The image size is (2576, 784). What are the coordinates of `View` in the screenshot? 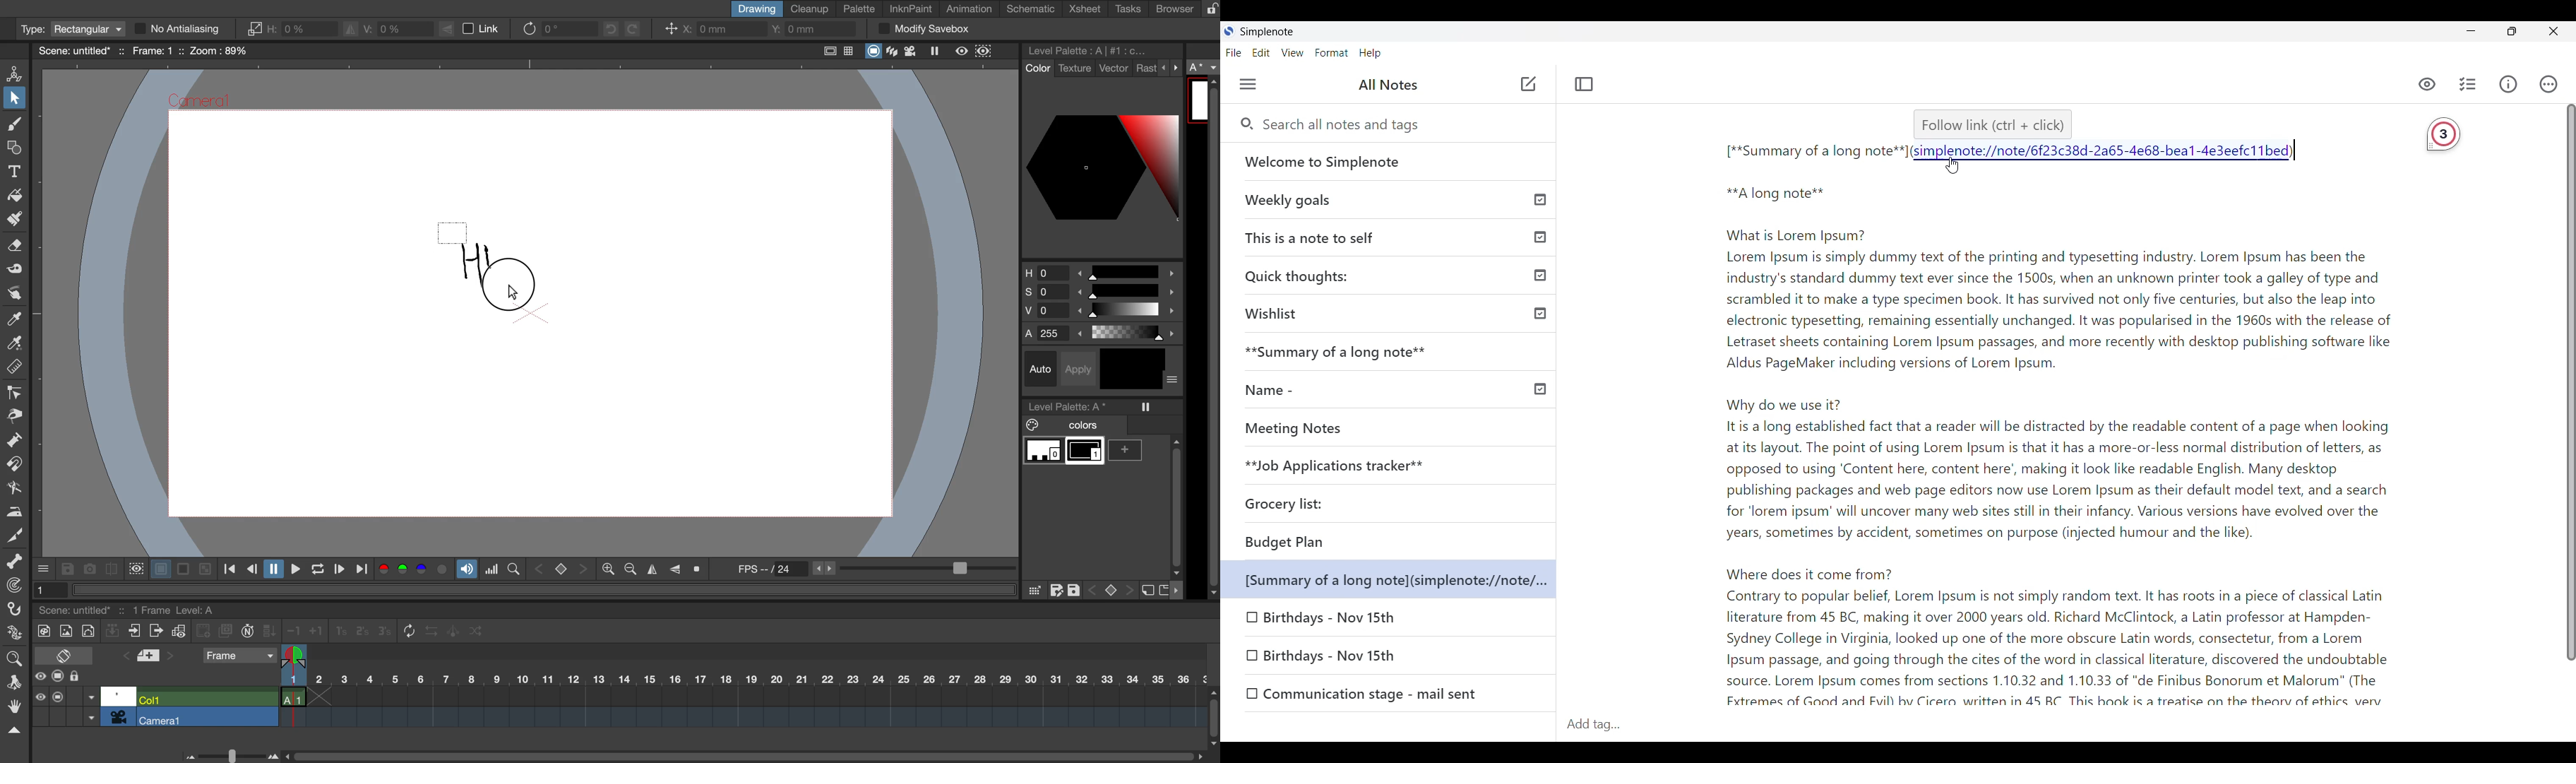 It's located at (1293, 53).